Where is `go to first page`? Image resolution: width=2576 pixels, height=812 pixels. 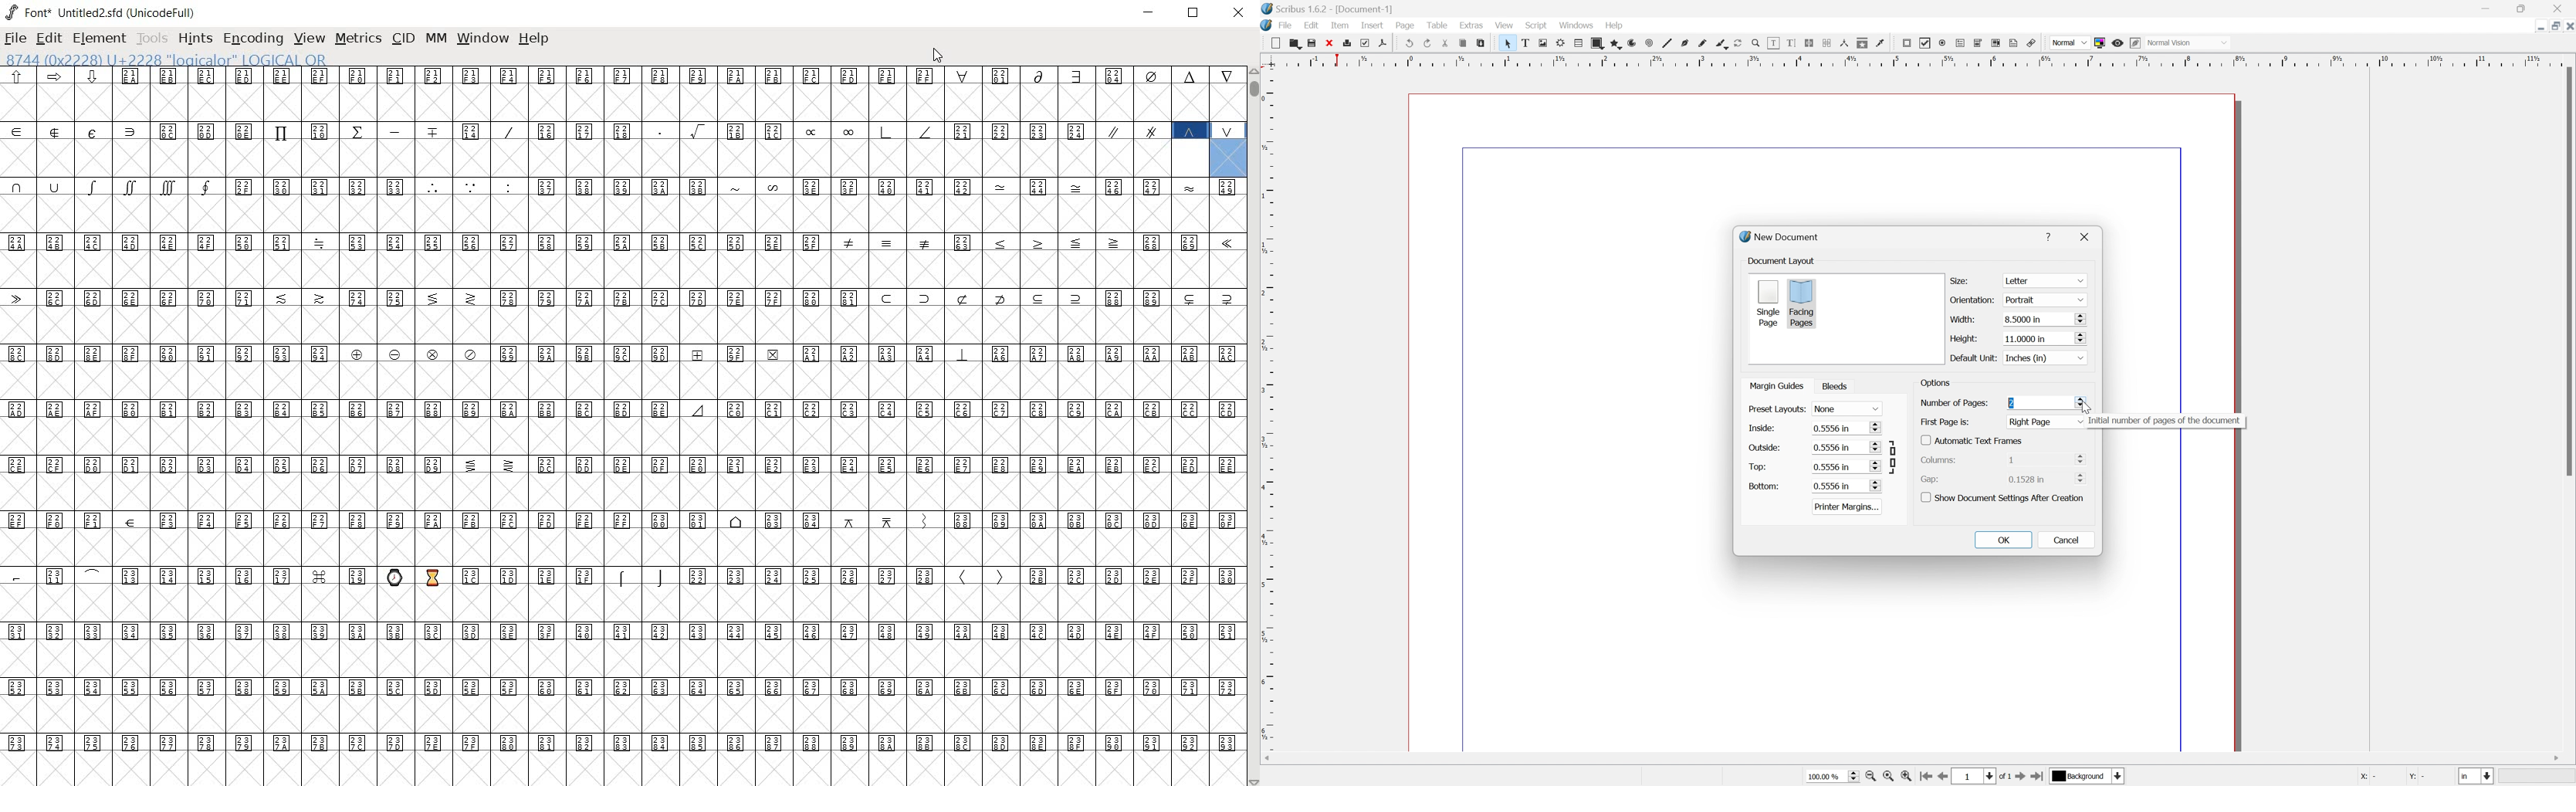 go to first page is located at coordinates (1927, 778).